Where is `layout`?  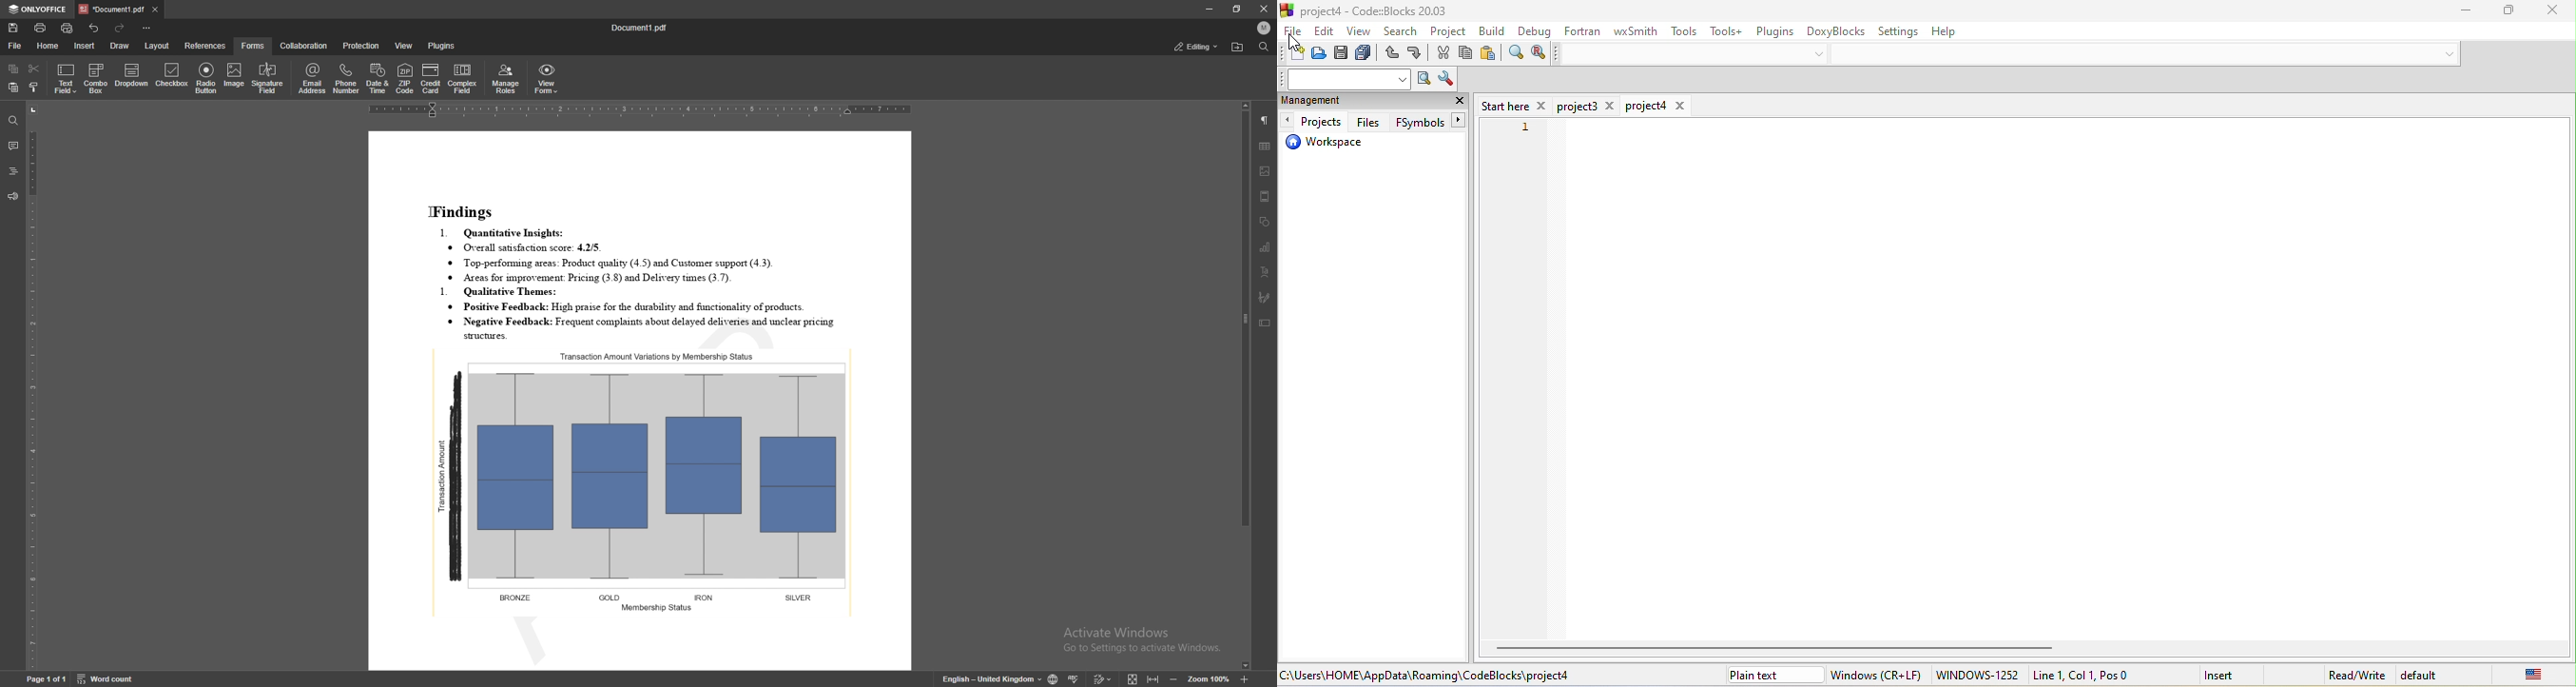
layout is located at coordinates (158, 46).